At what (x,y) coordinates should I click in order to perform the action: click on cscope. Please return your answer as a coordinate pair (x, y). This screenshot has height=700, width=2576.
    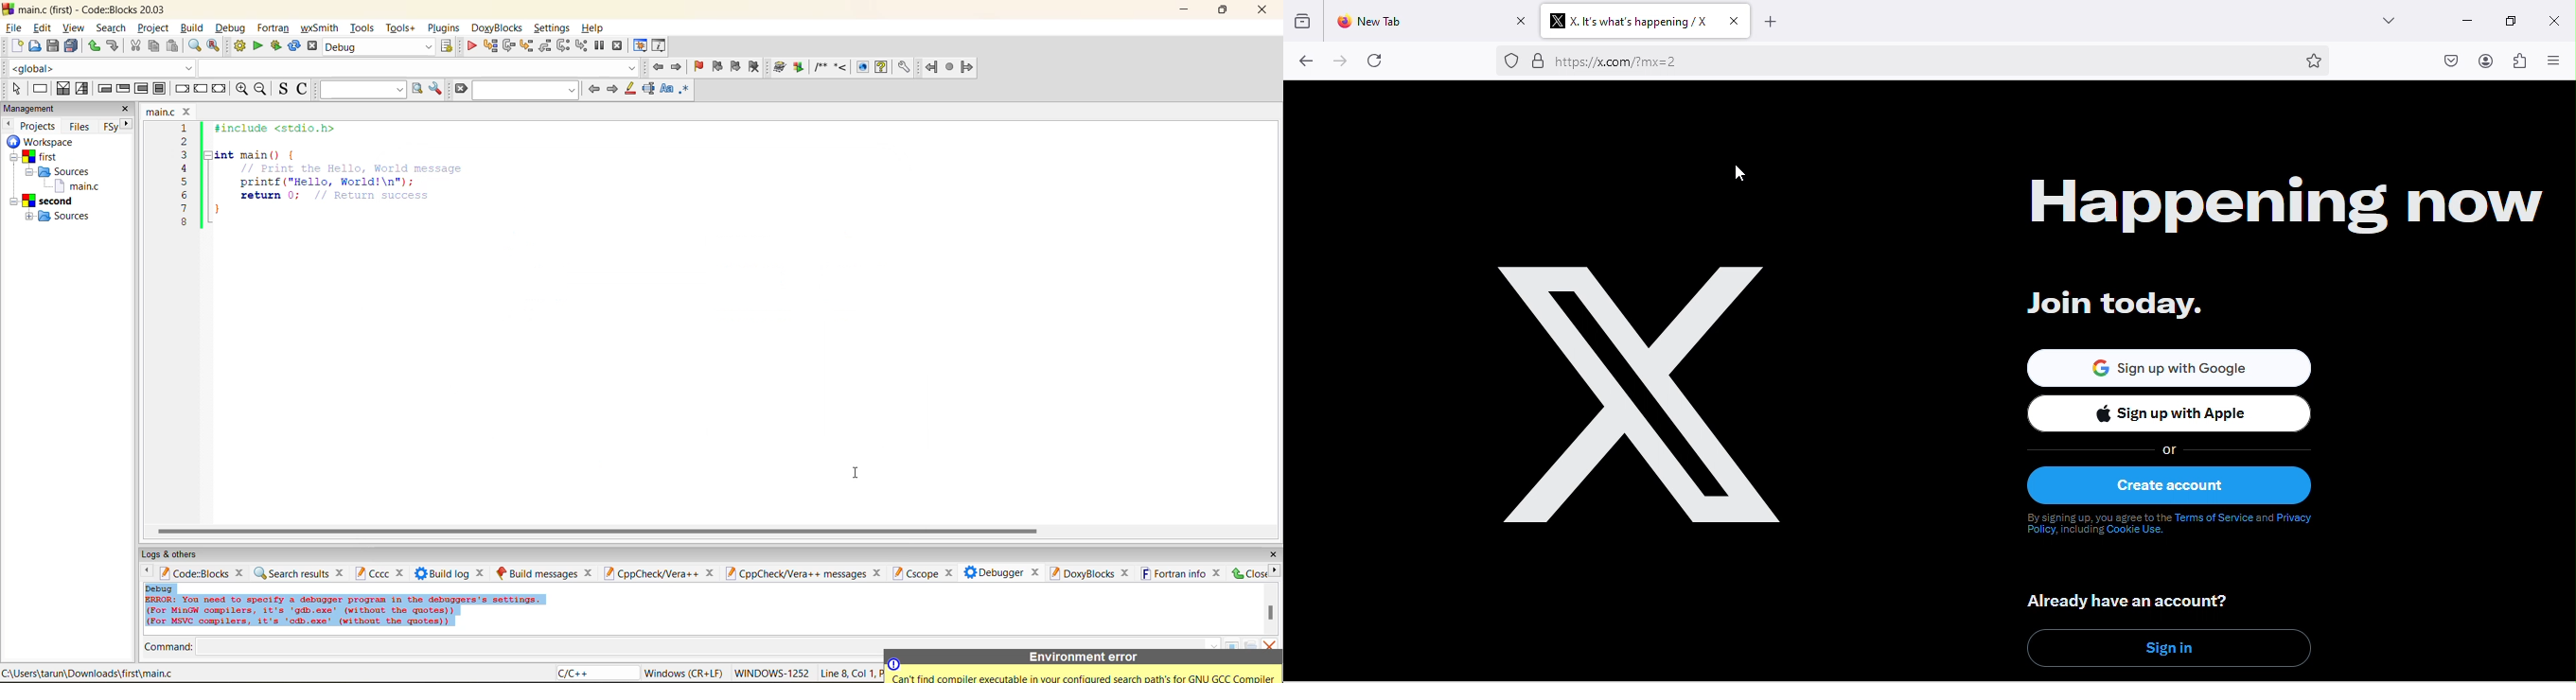
    Looking at the image, I should click on (915, 572).